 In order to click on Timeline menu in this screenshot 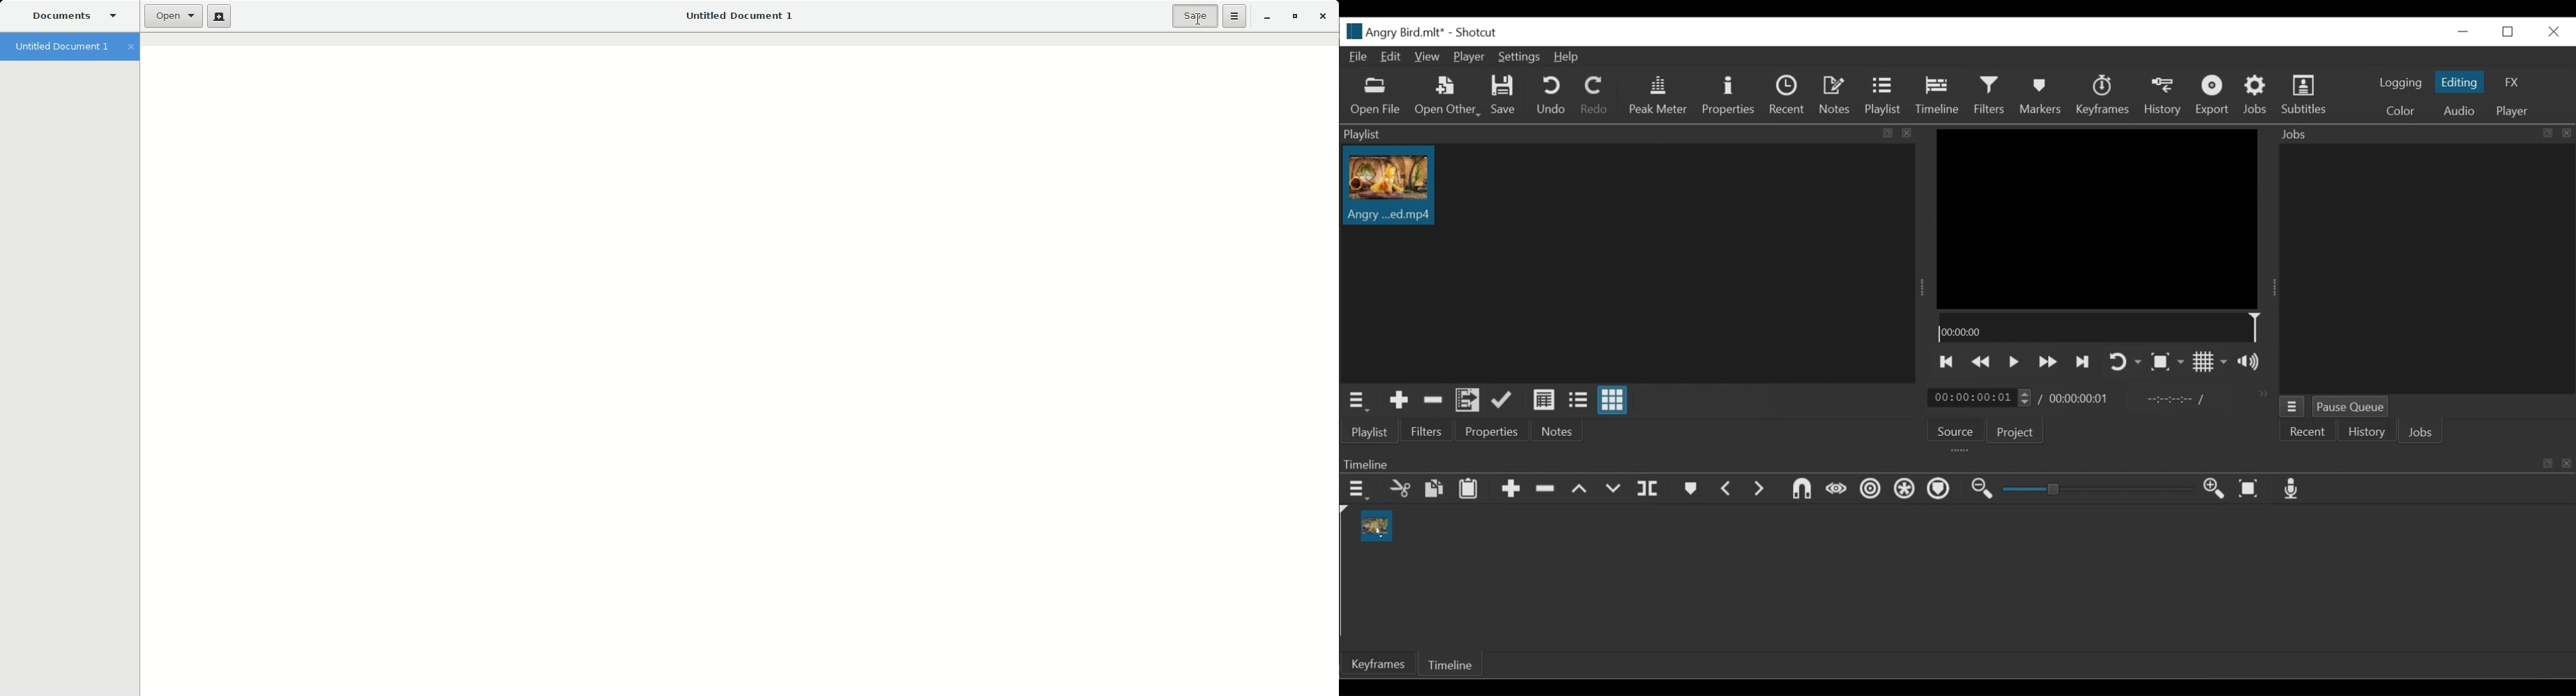, I will do `click(1357, 490)`.